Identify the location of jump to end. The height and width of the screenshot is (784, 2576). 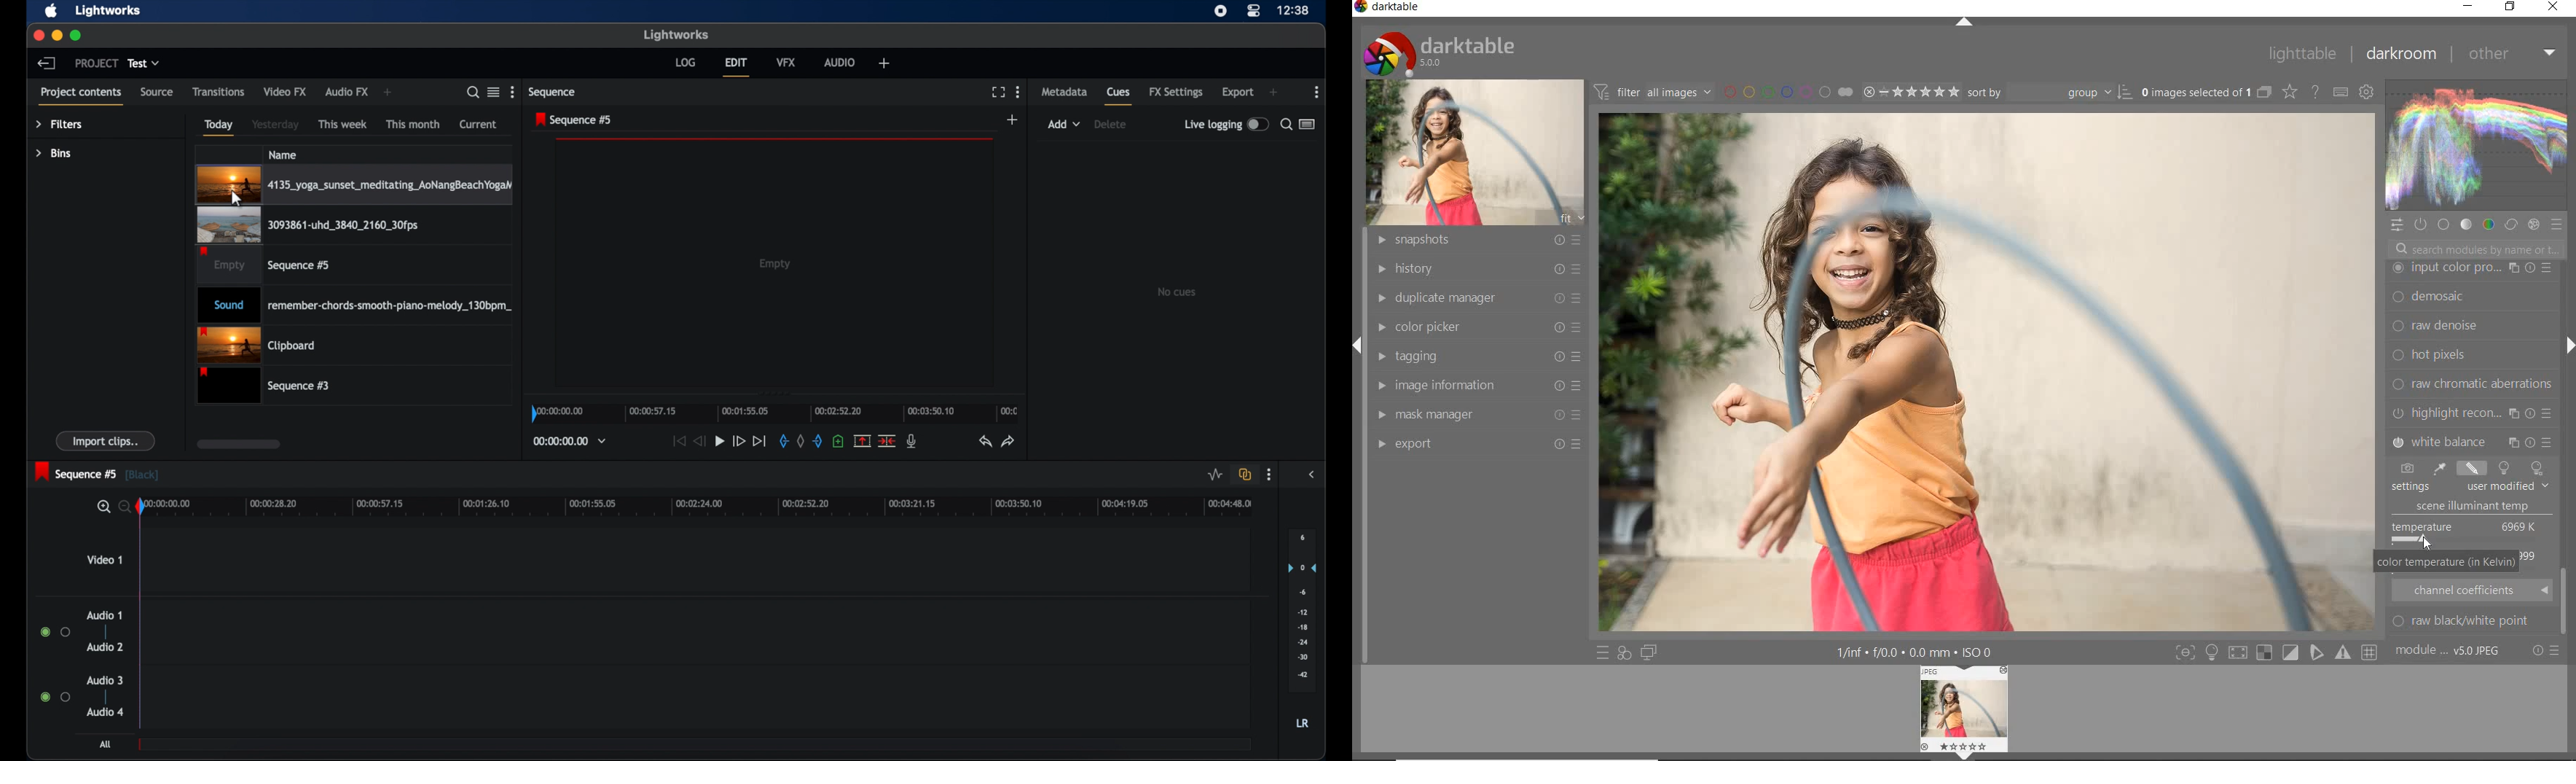
(759, 440).